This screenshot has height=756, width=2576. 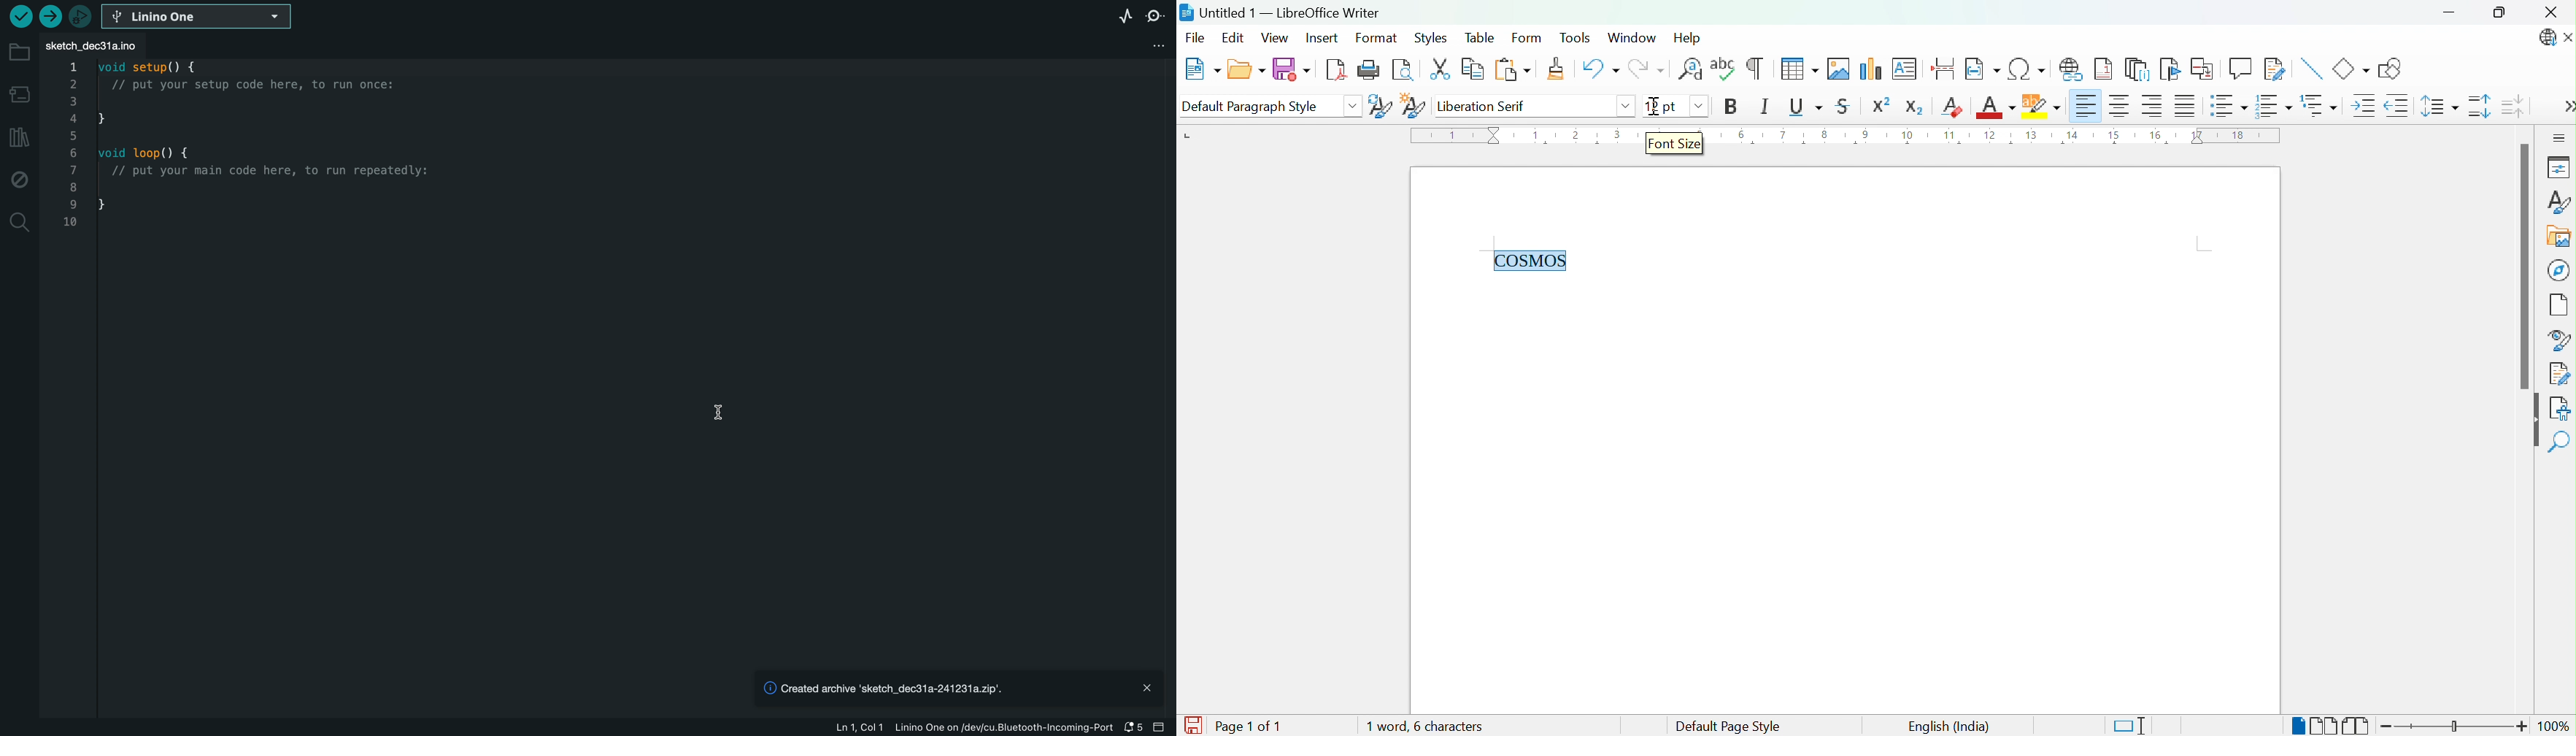 What do you see at coordinates (1729, 106) in the screenshot?
I see `Bold` at bounding box center [1729, 106].